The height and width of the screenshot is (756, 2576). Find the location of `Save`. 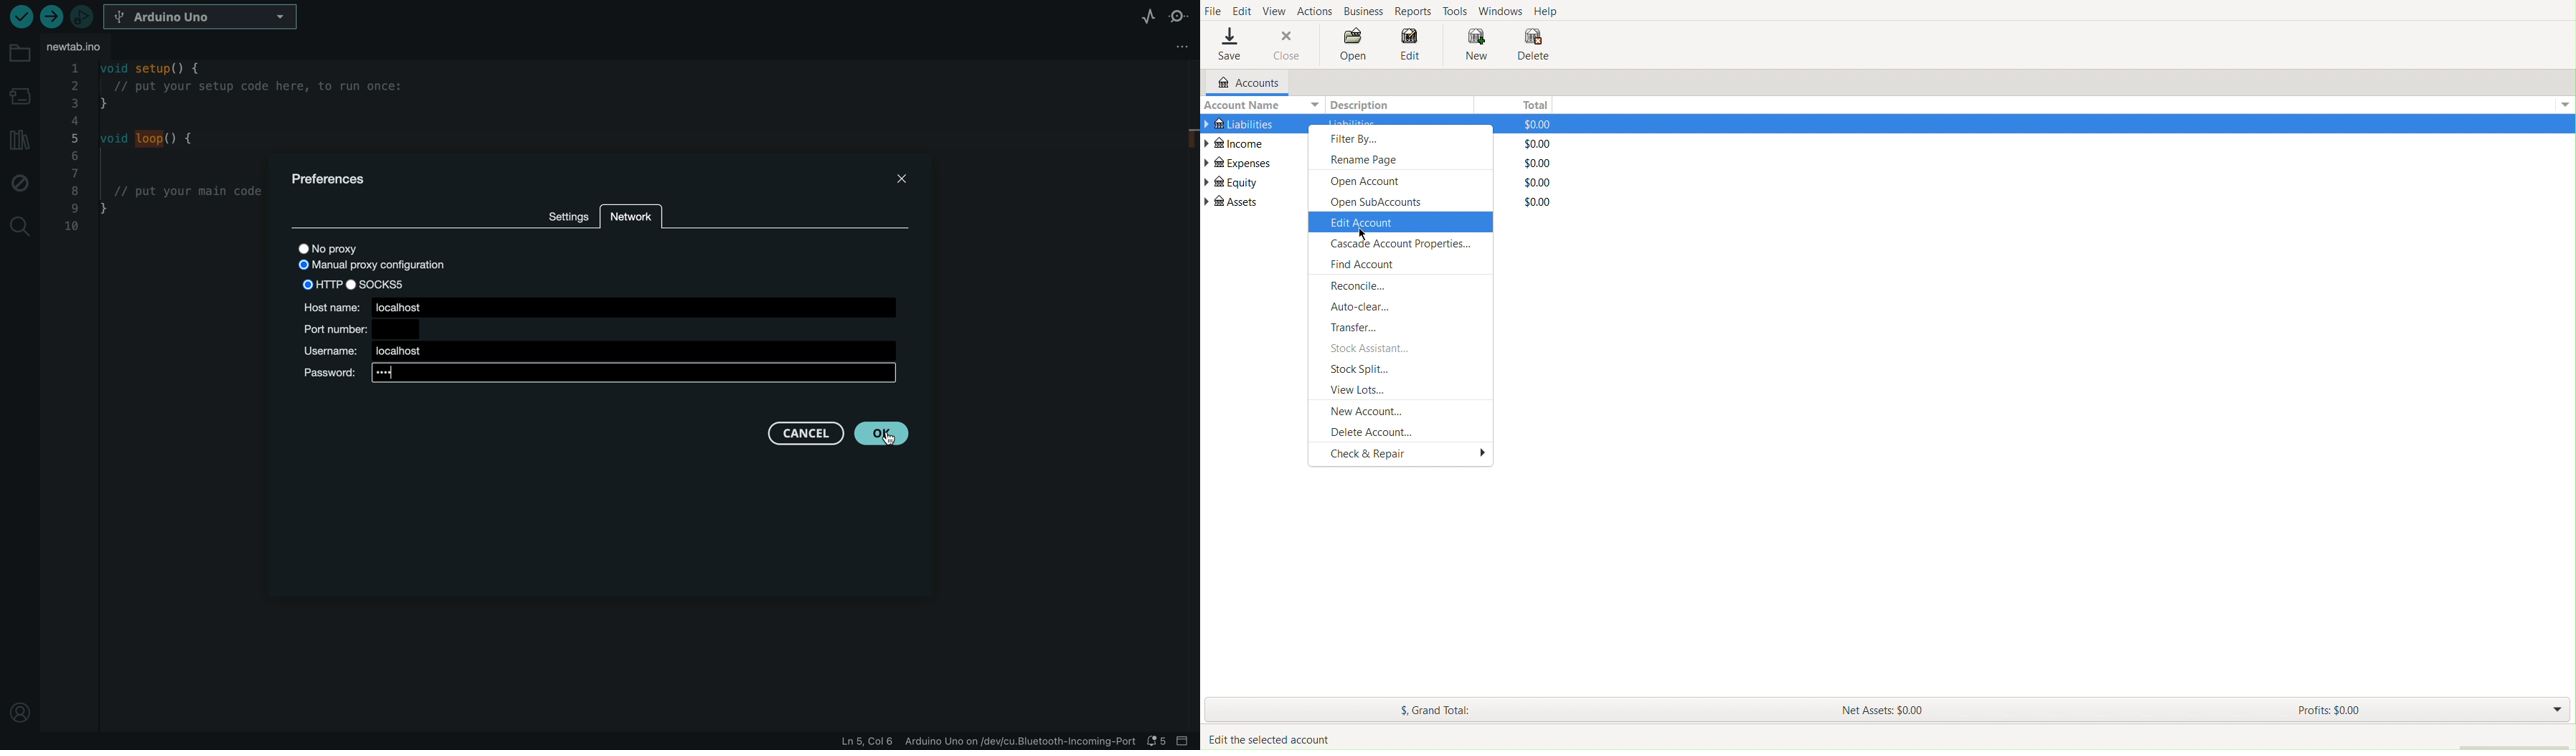

Save is located at coordinates (1230, 45).